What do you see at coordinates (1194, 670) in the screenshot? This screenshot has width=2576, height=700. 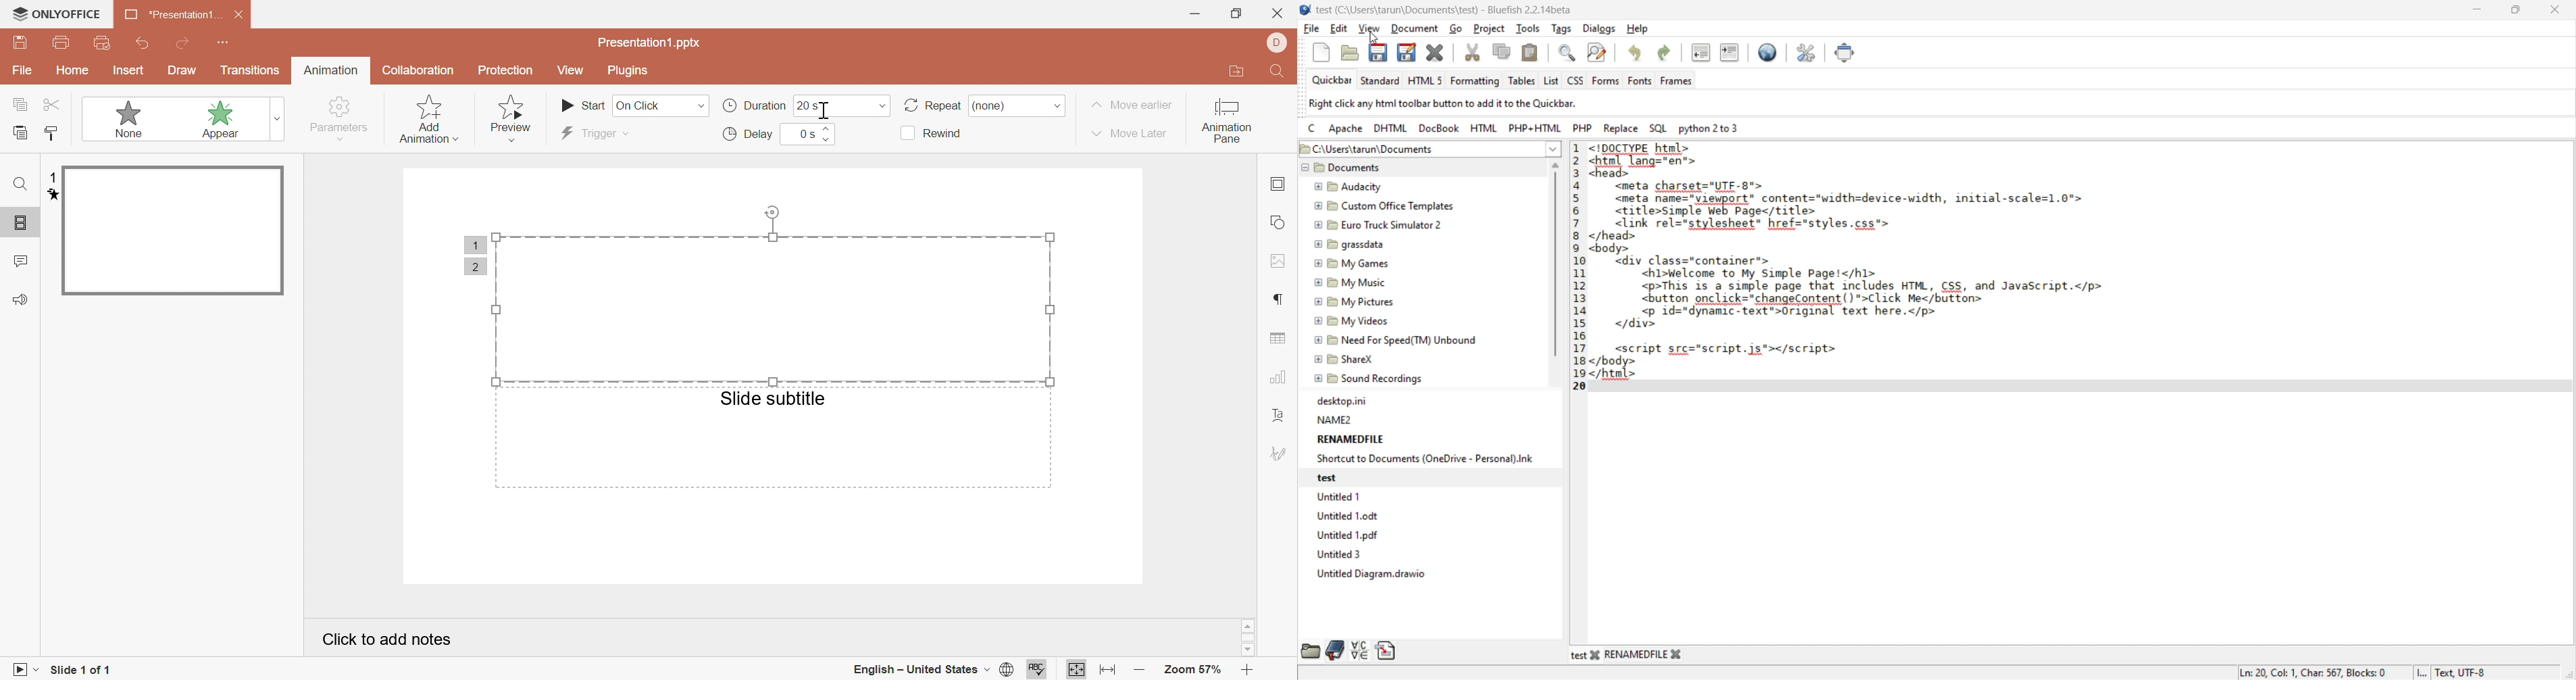 I see `zoom 57%` at bounding box center [1194, 670].